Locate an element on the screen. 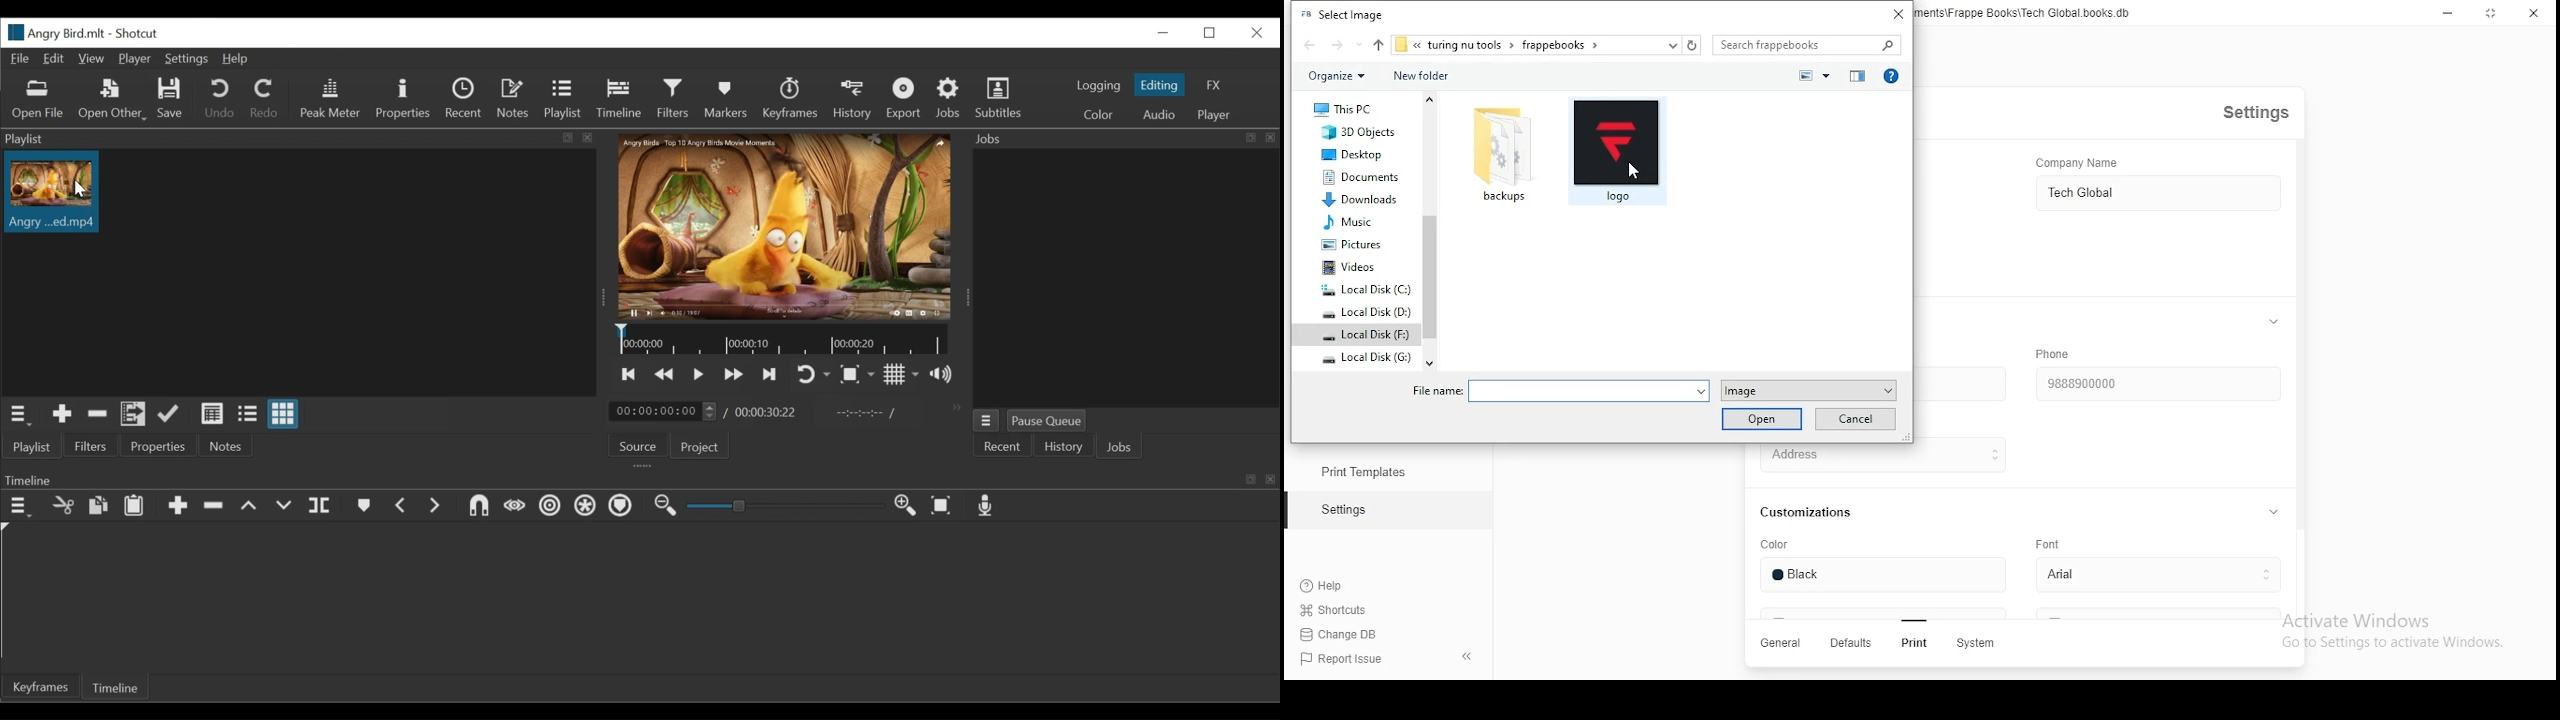 This screenshot has width=2576, height=728. select font  is located at coordinates (2152, 576).